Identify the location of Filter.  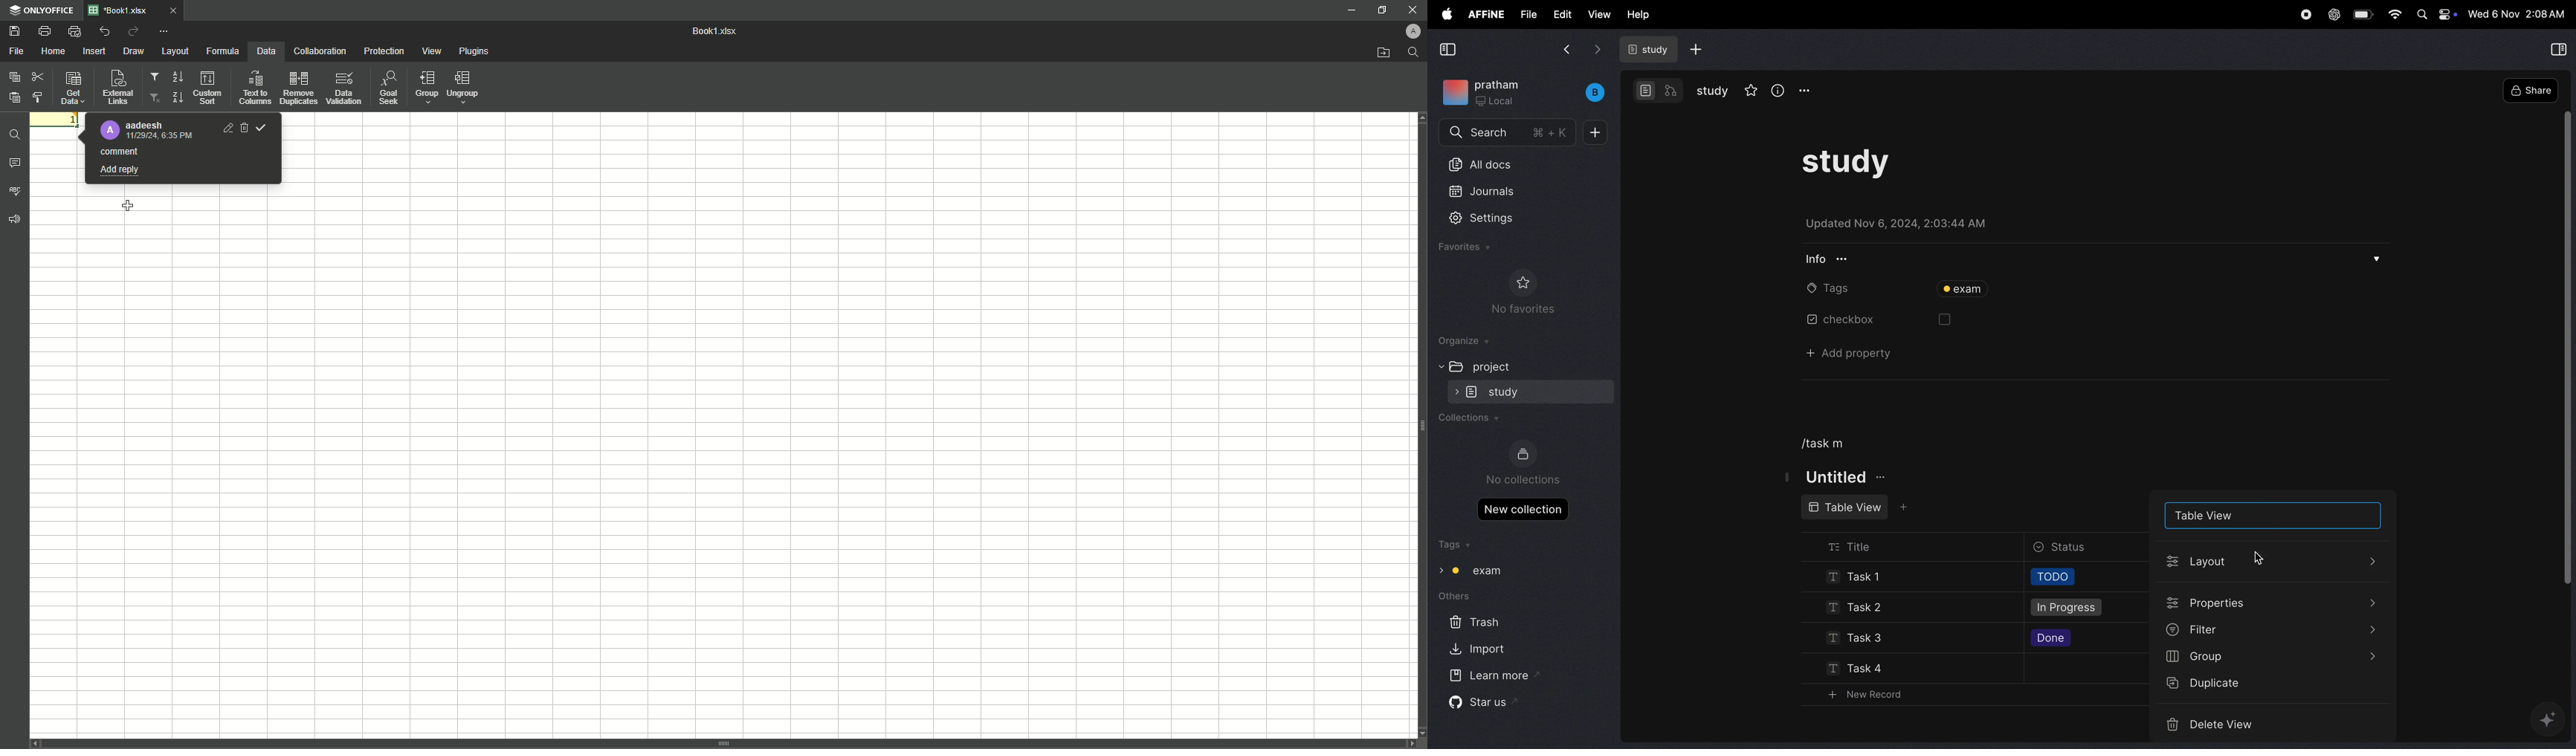
(155, 79).